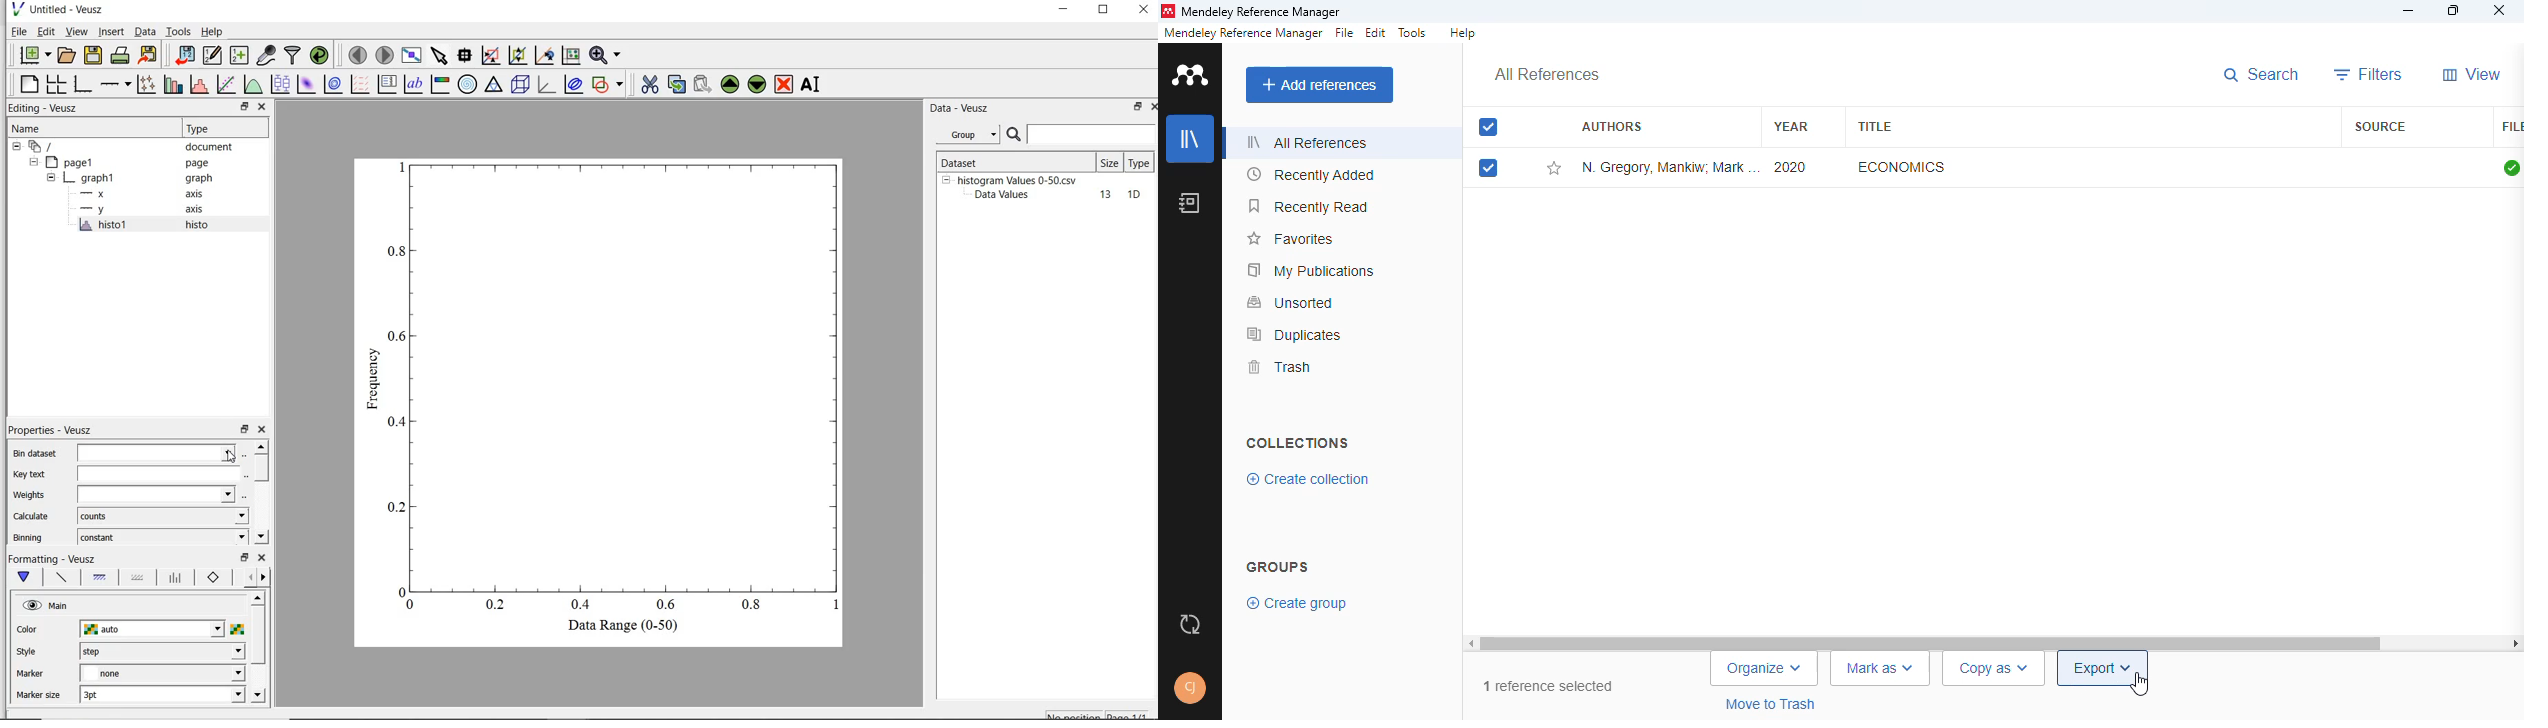 This screenshot has height=728, width=2548. I want to click on capture remote data, so click(266, 56).